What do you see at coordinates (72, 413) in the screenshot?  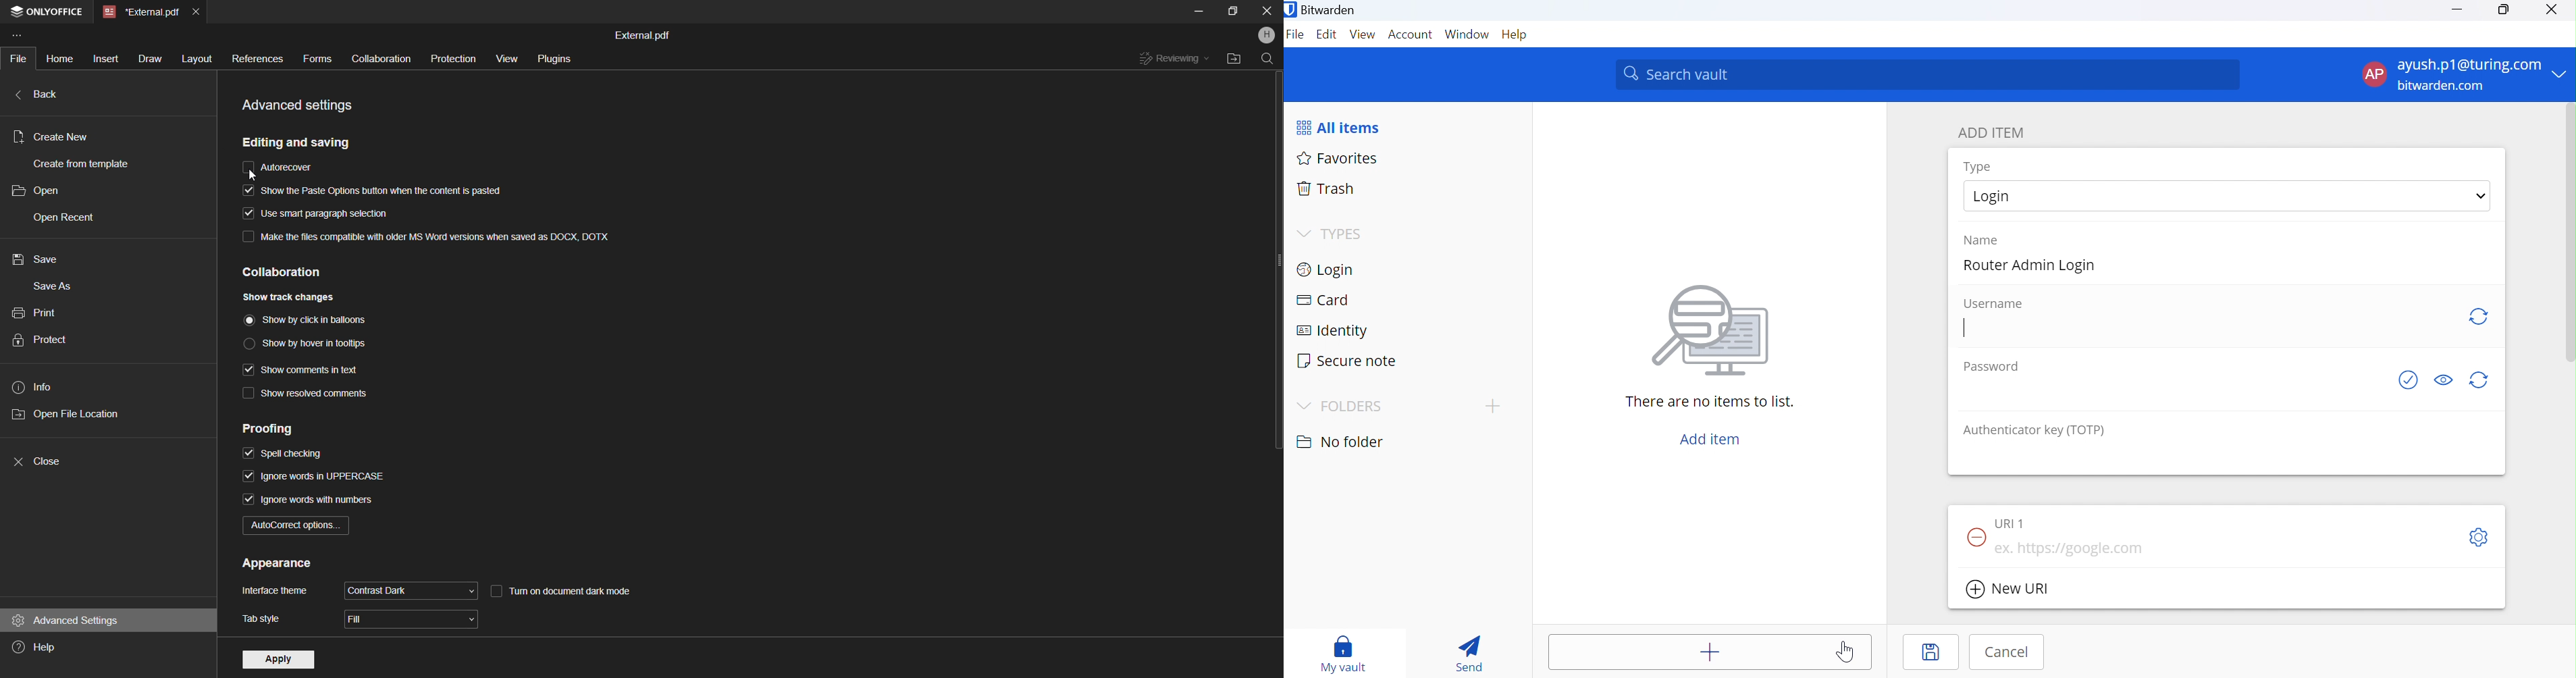 I see `open file location` at bounding box center [72, 413].